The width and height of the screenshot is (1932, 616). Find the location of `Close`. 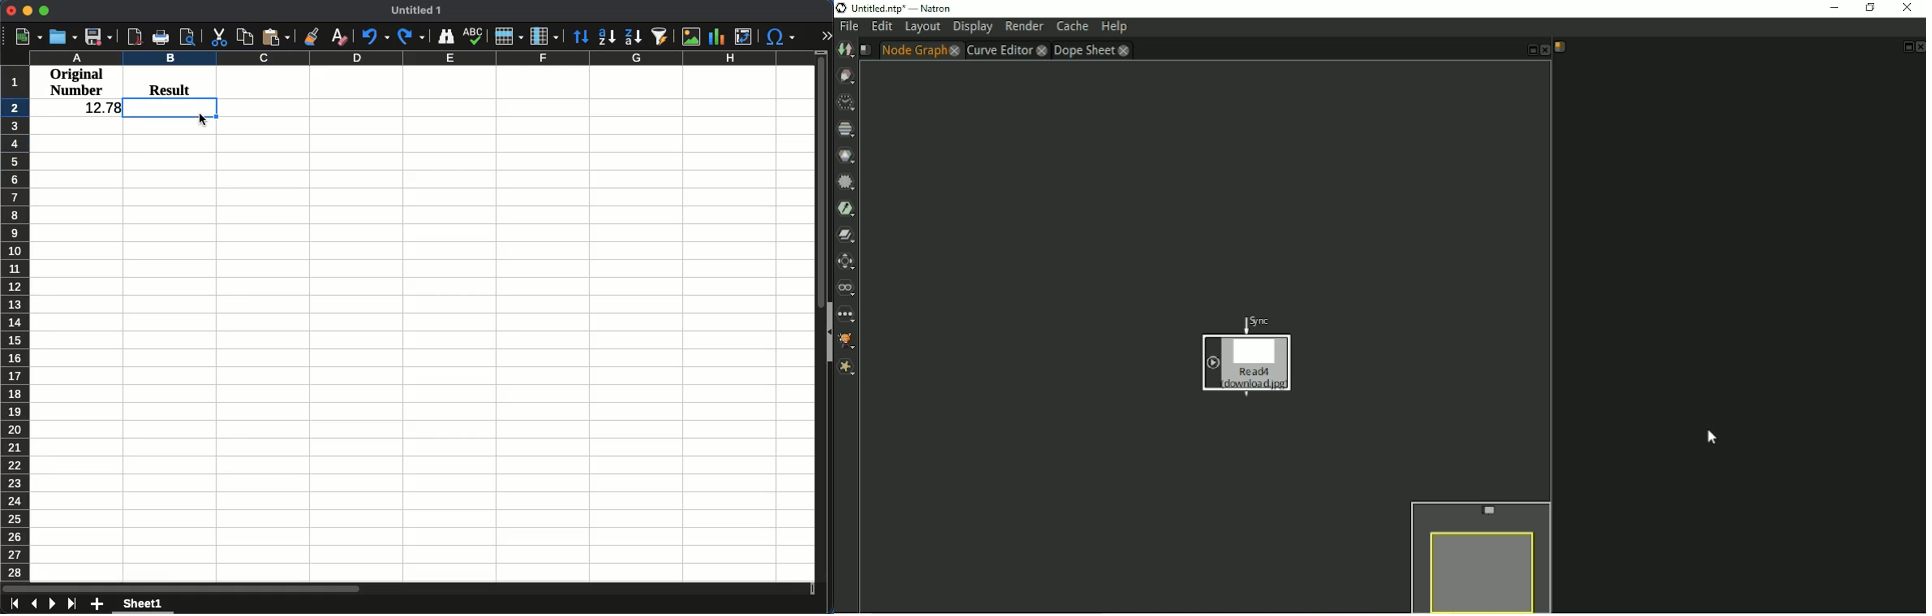

Close is located at coordinates (11, 11).